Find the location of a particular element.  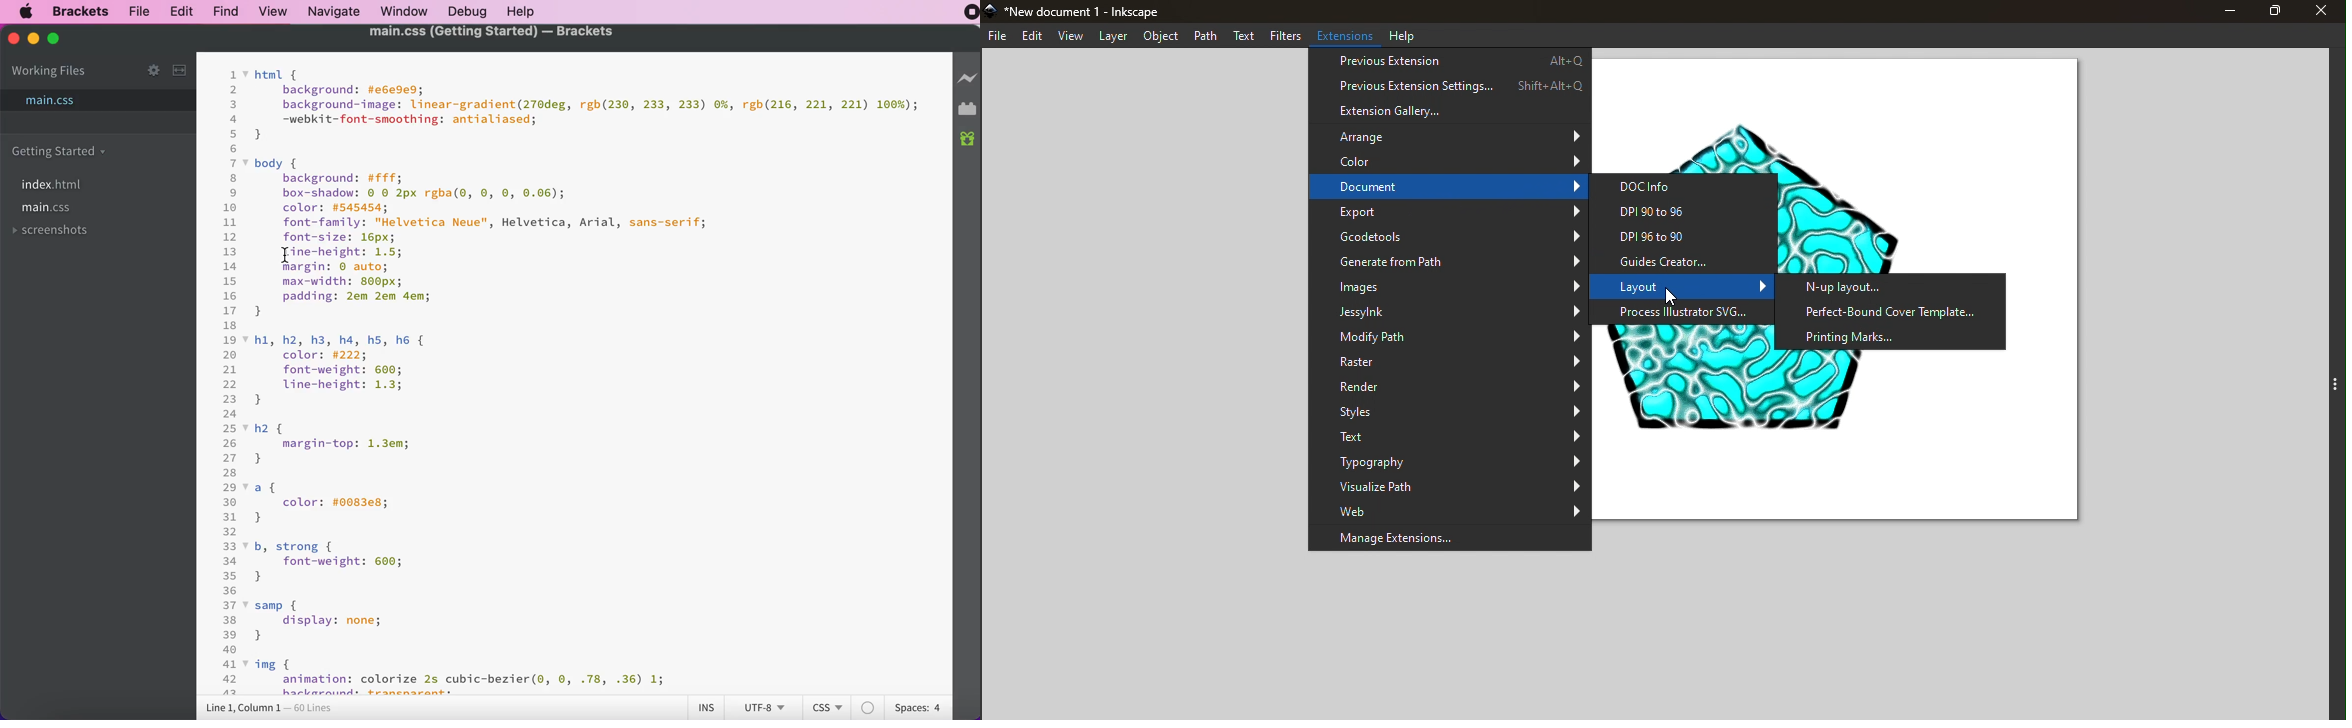

mac logo is located at coordinates (27, 13).